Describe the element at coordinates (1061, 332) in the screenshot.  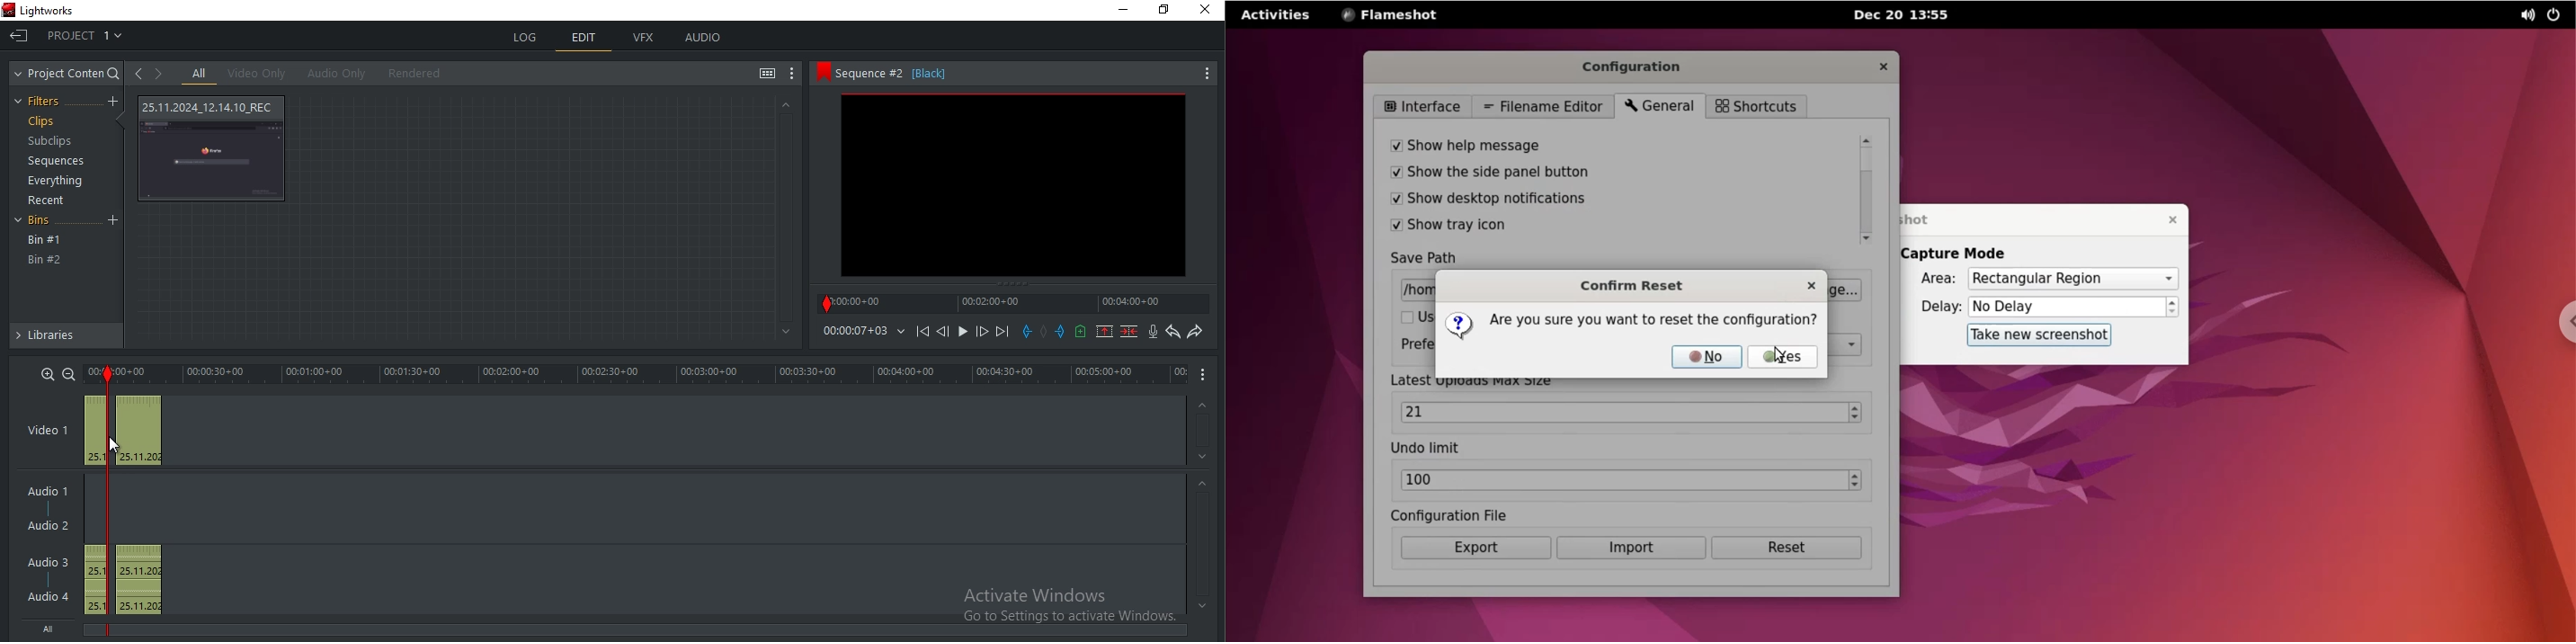
I see `add an out mark` at that location.